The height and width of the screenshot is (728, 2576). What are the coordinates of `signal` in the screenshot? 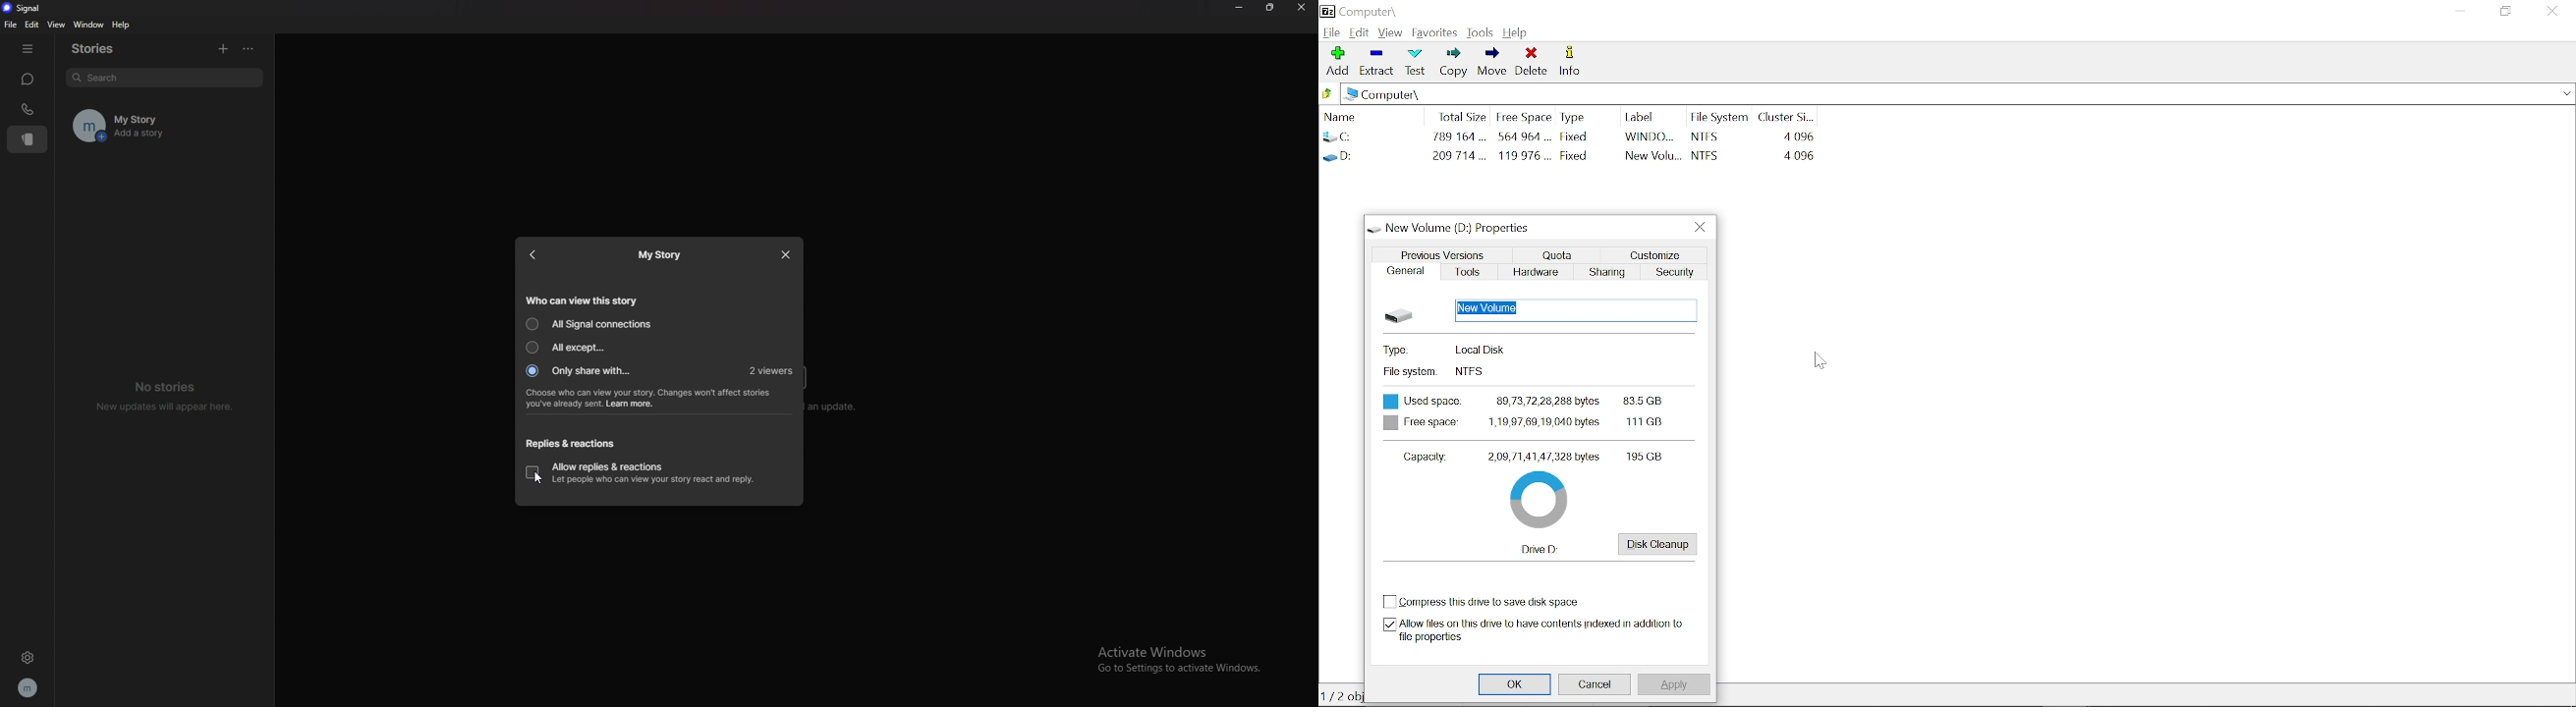 It's located at (22, 8).